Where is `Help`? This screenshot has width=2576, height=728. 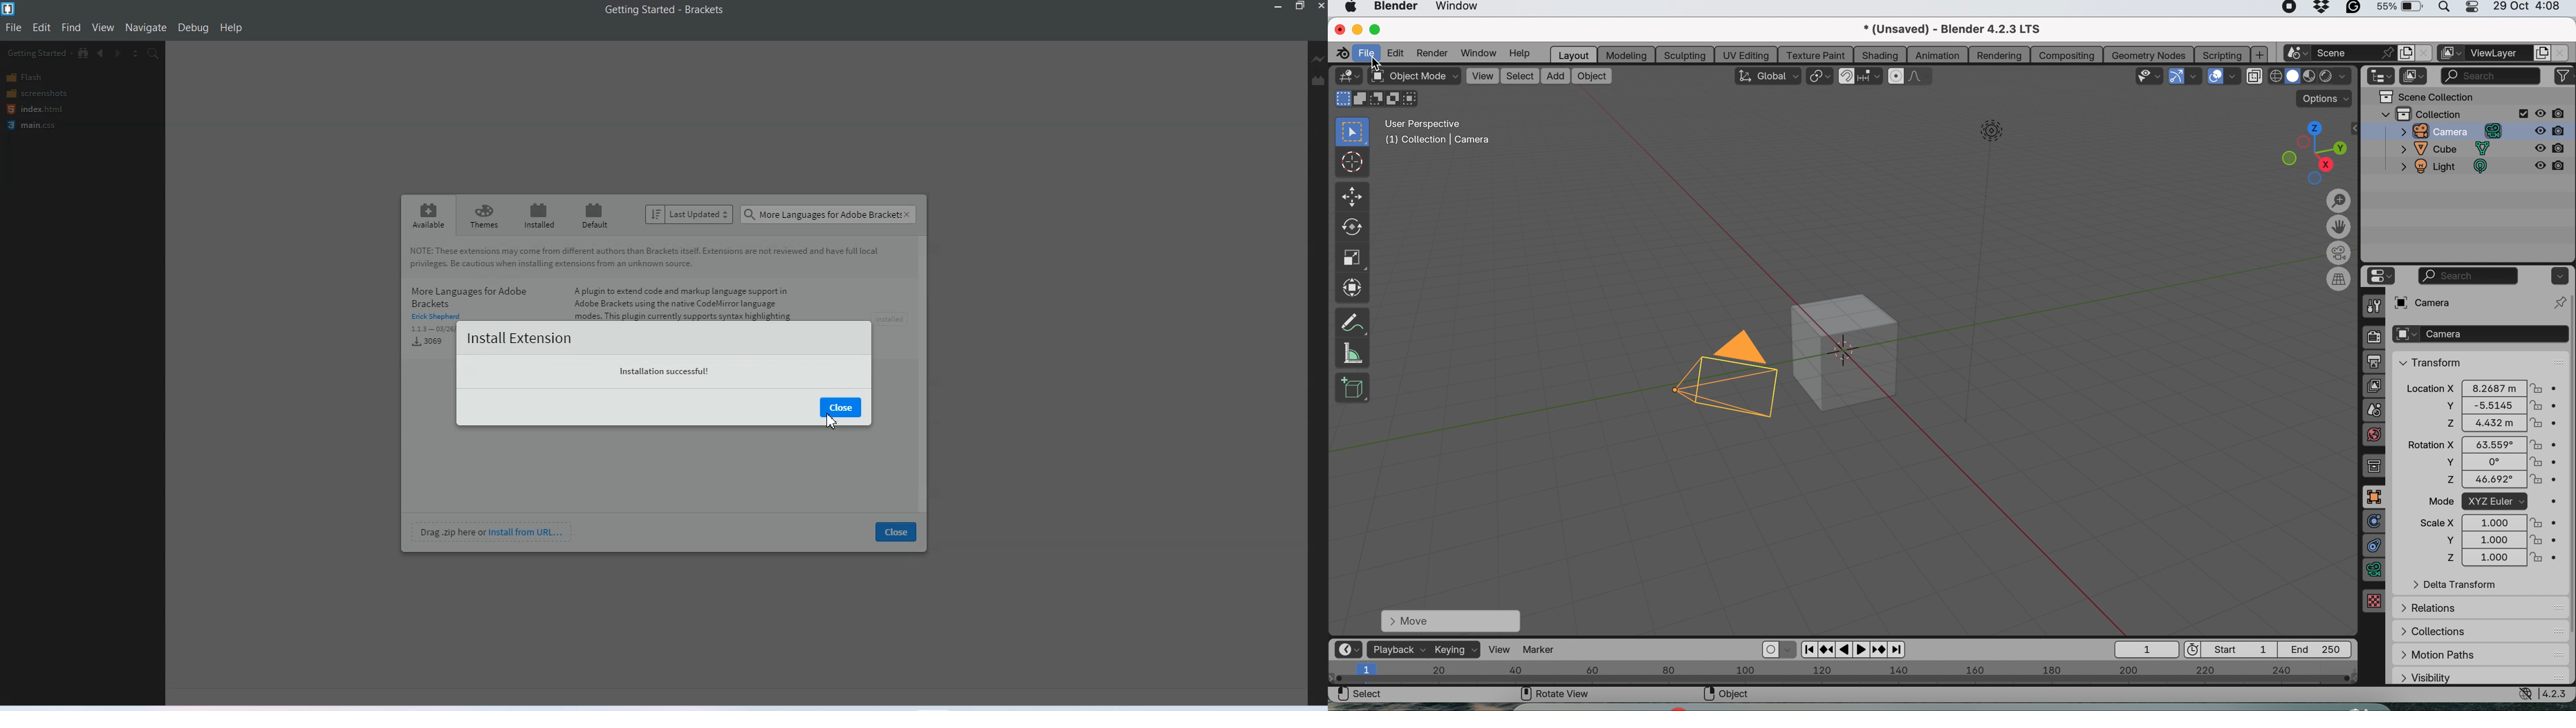 Help is located at coordinates (231, 28).